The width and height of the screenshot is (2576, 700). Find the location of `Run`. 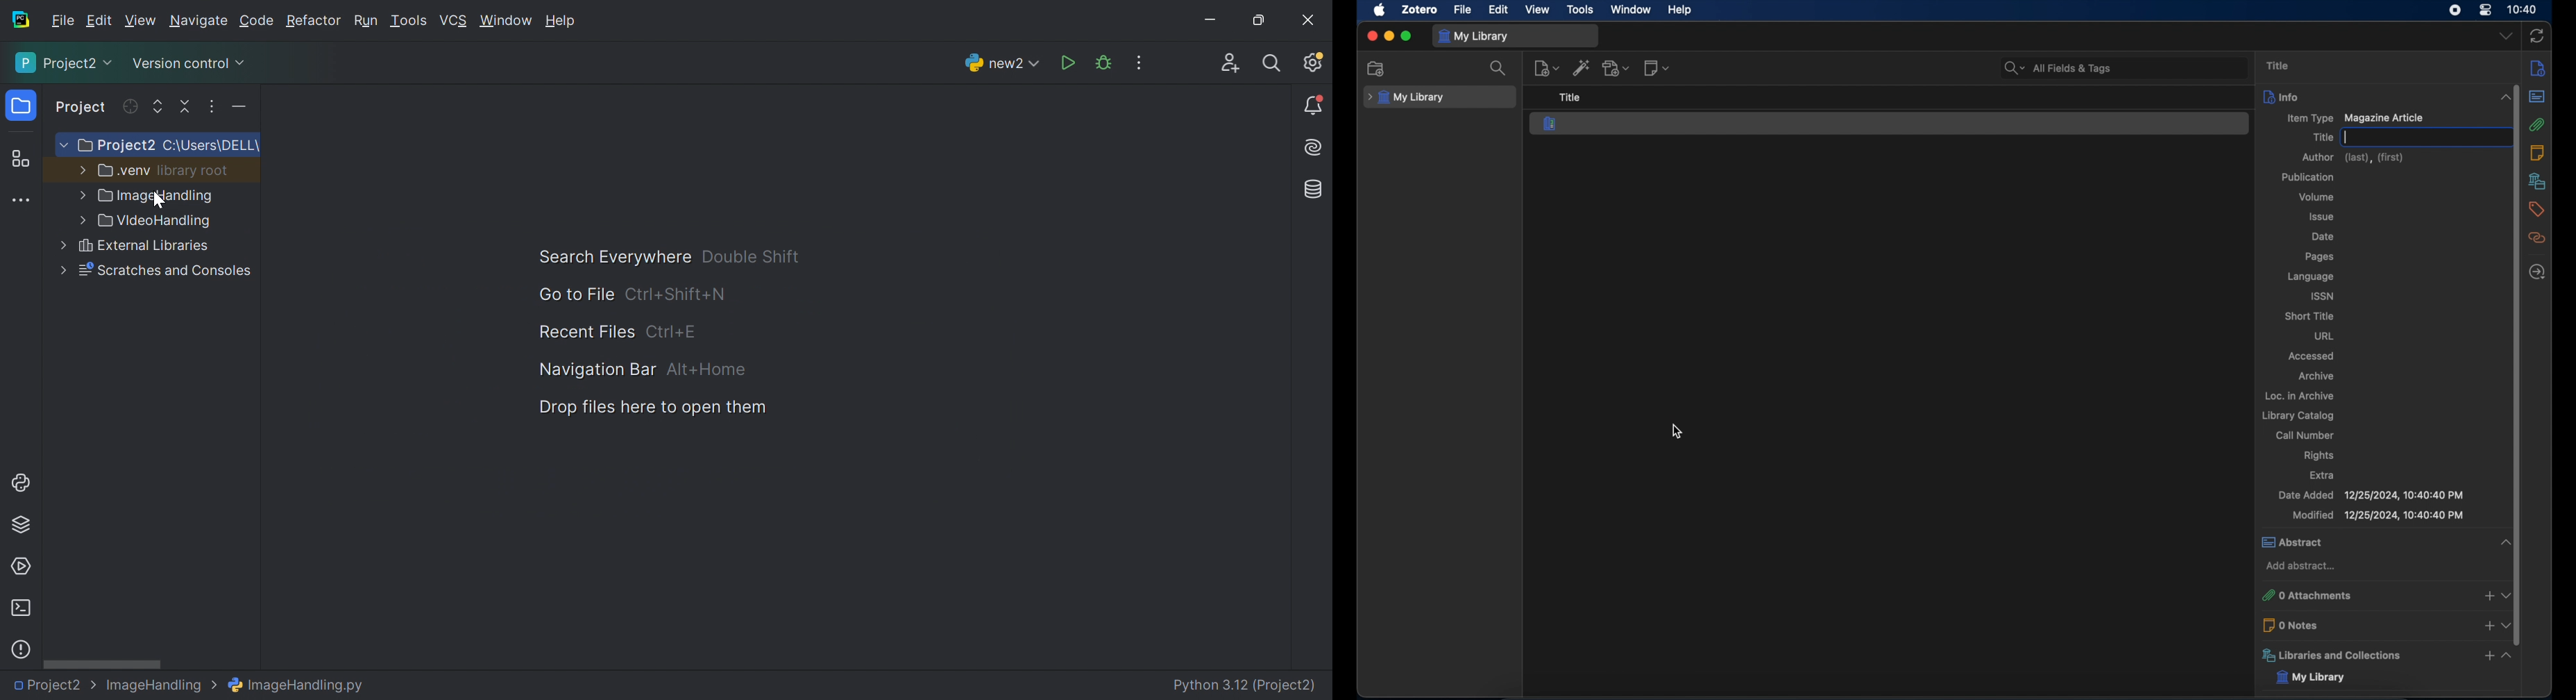

Run is located at coordinates (366, 22).